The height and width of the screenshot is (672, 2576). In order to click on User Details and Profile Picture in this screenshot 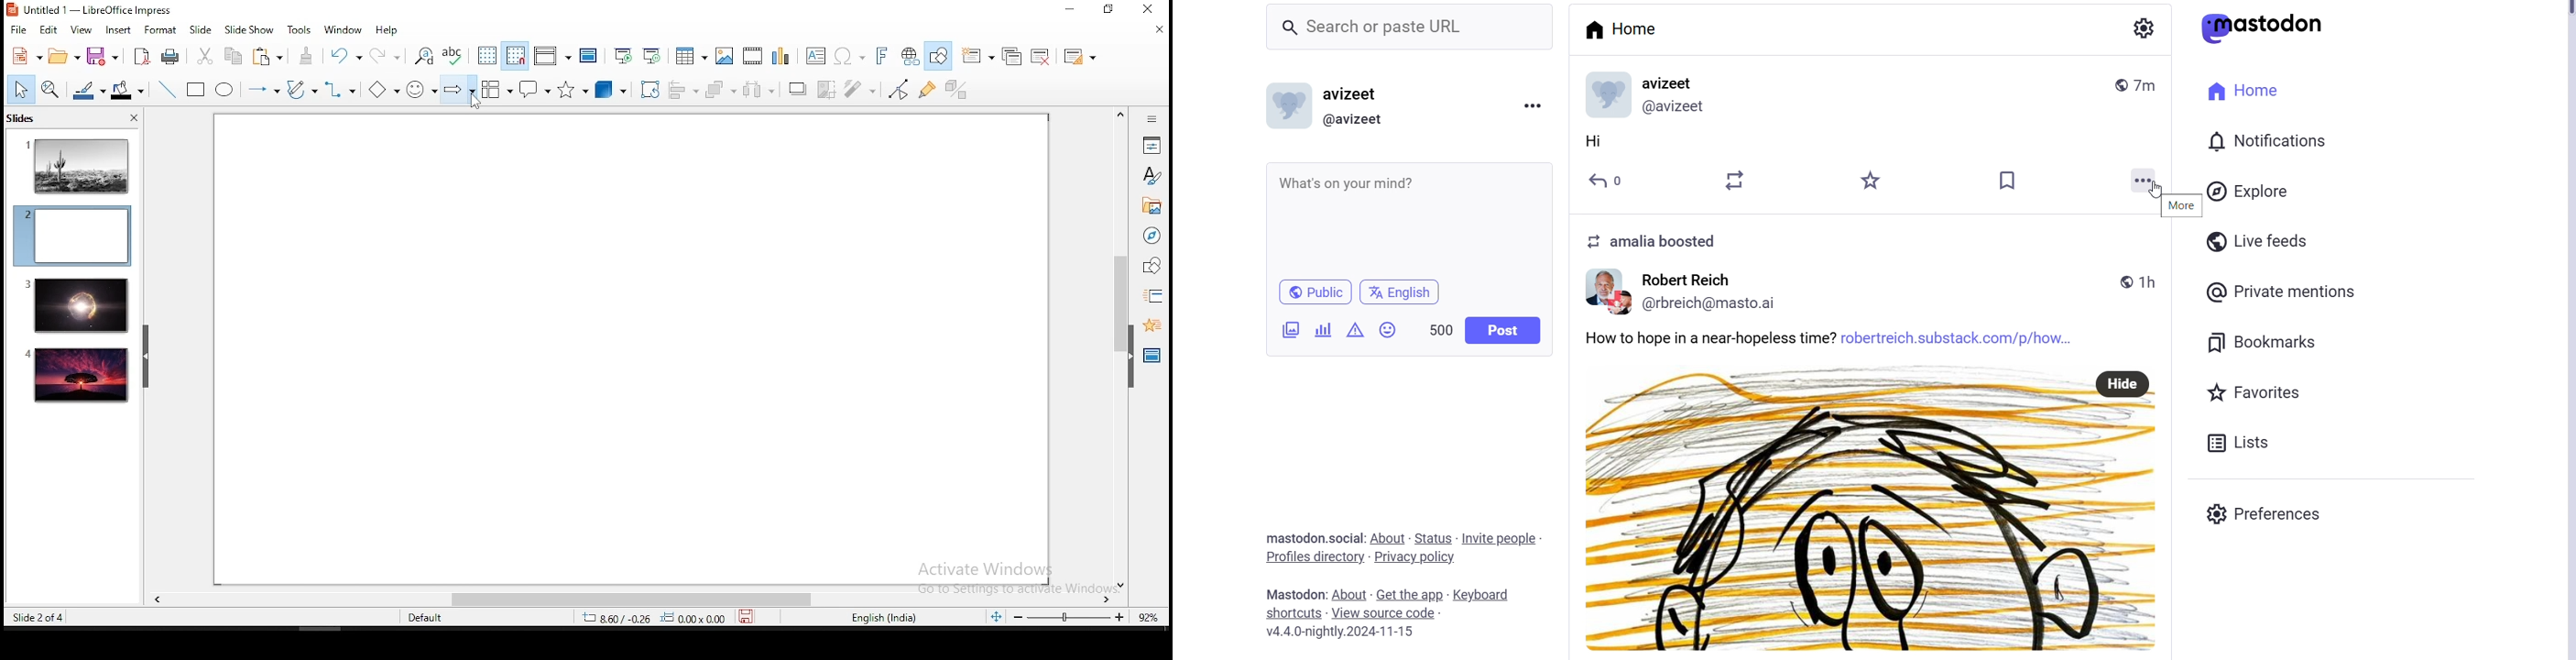, I will do `click(1654, 94)`.